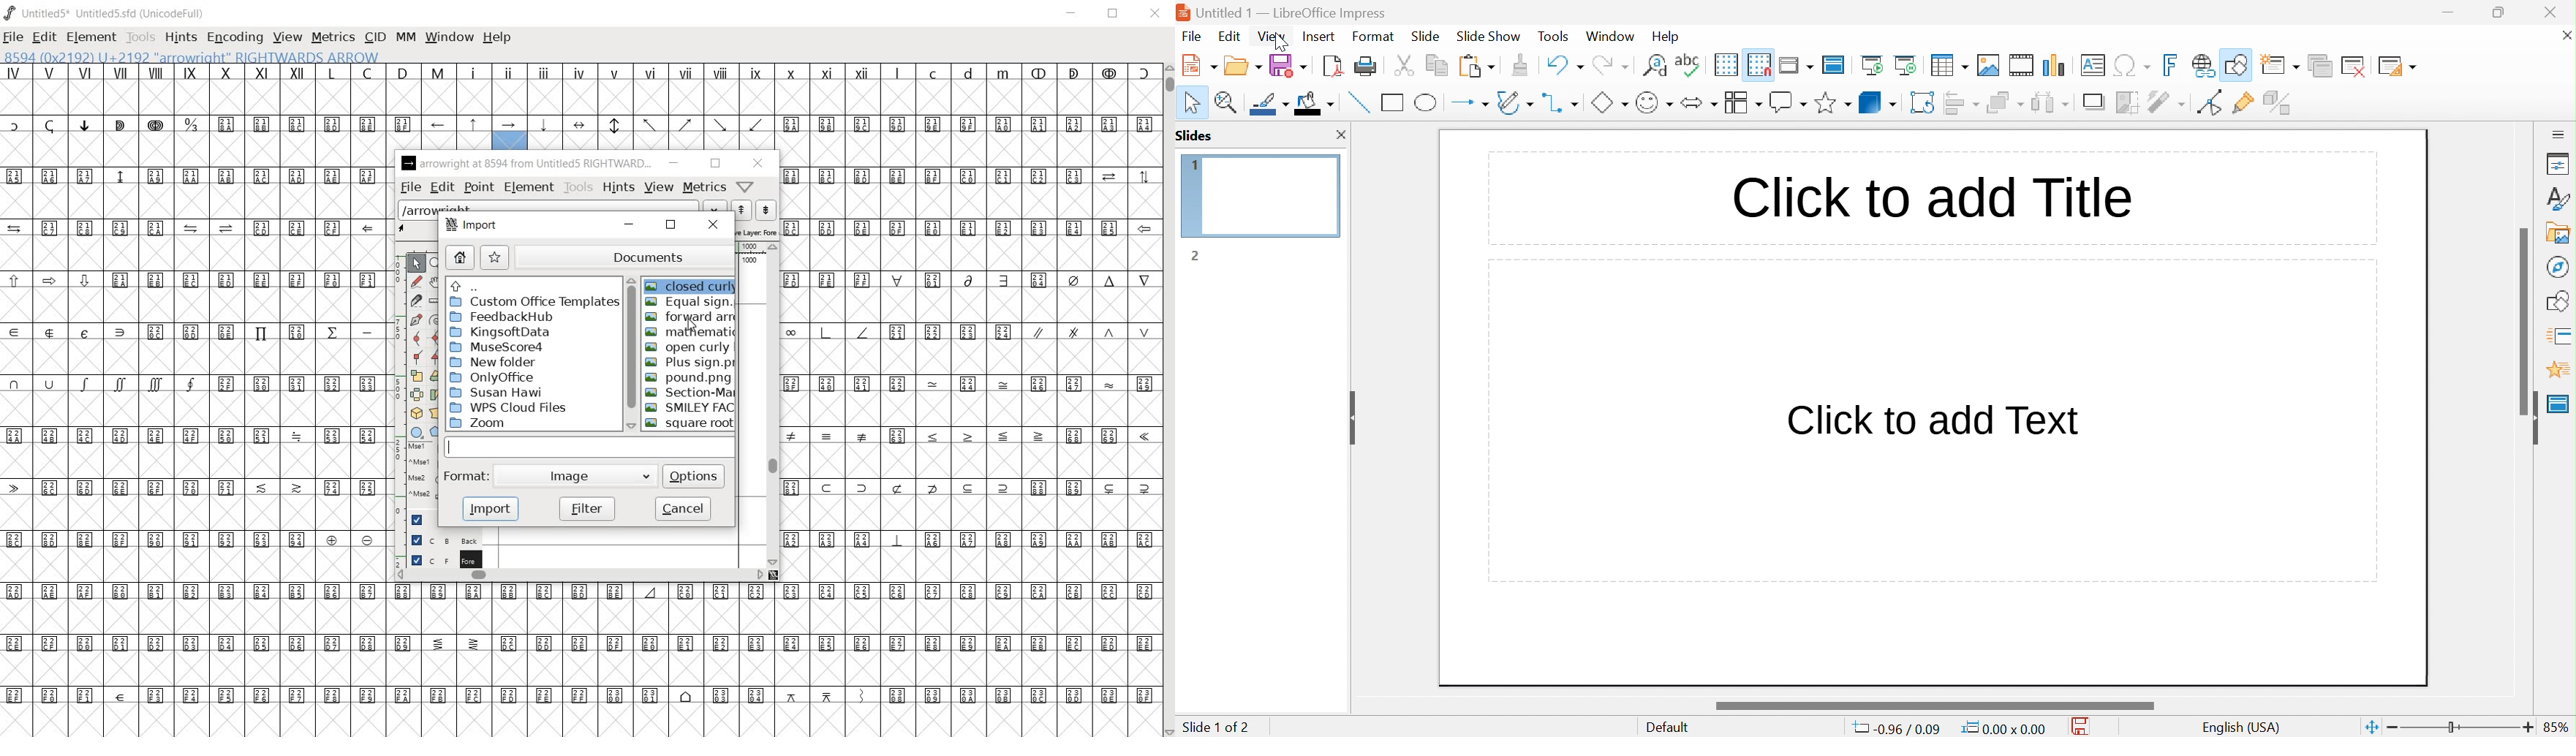 This screenshot has height=756, width=2576. I want to click on add a point, then drag out its control points, so click(415, 320).